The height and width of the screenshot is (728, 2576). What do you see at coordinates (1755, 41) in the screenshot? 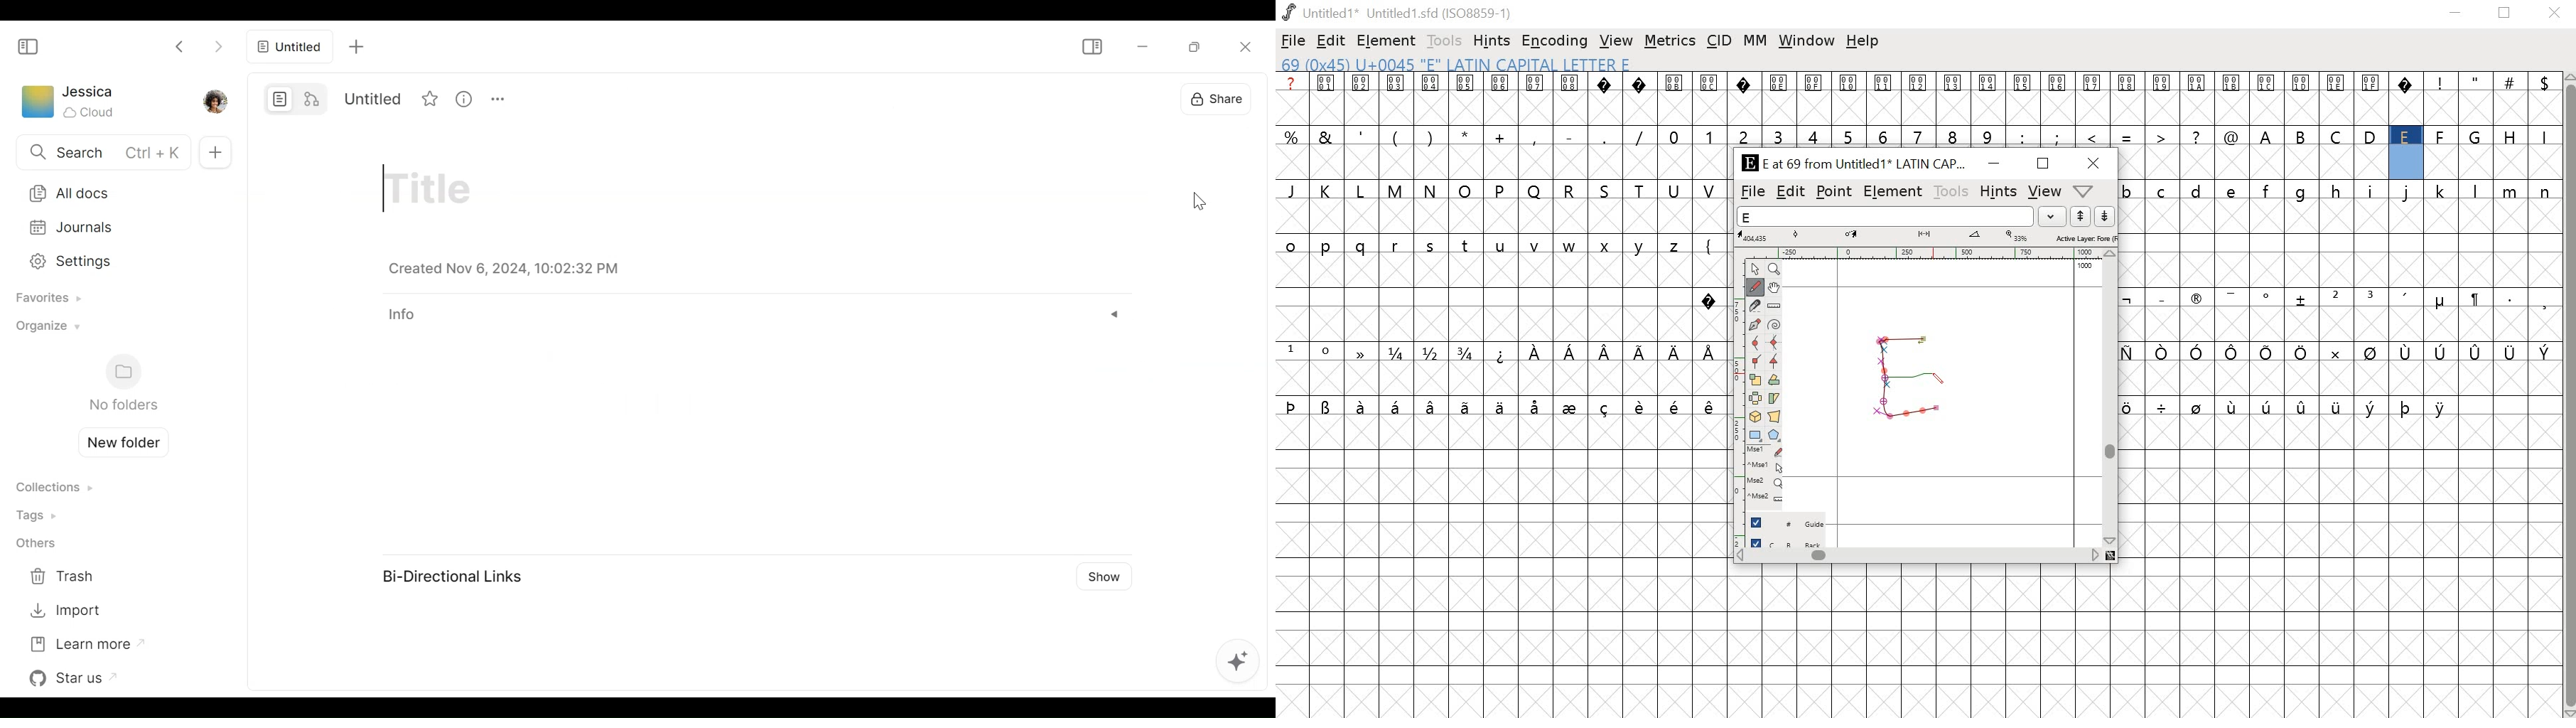
I see `MM` at bounding box center [1755, 41].